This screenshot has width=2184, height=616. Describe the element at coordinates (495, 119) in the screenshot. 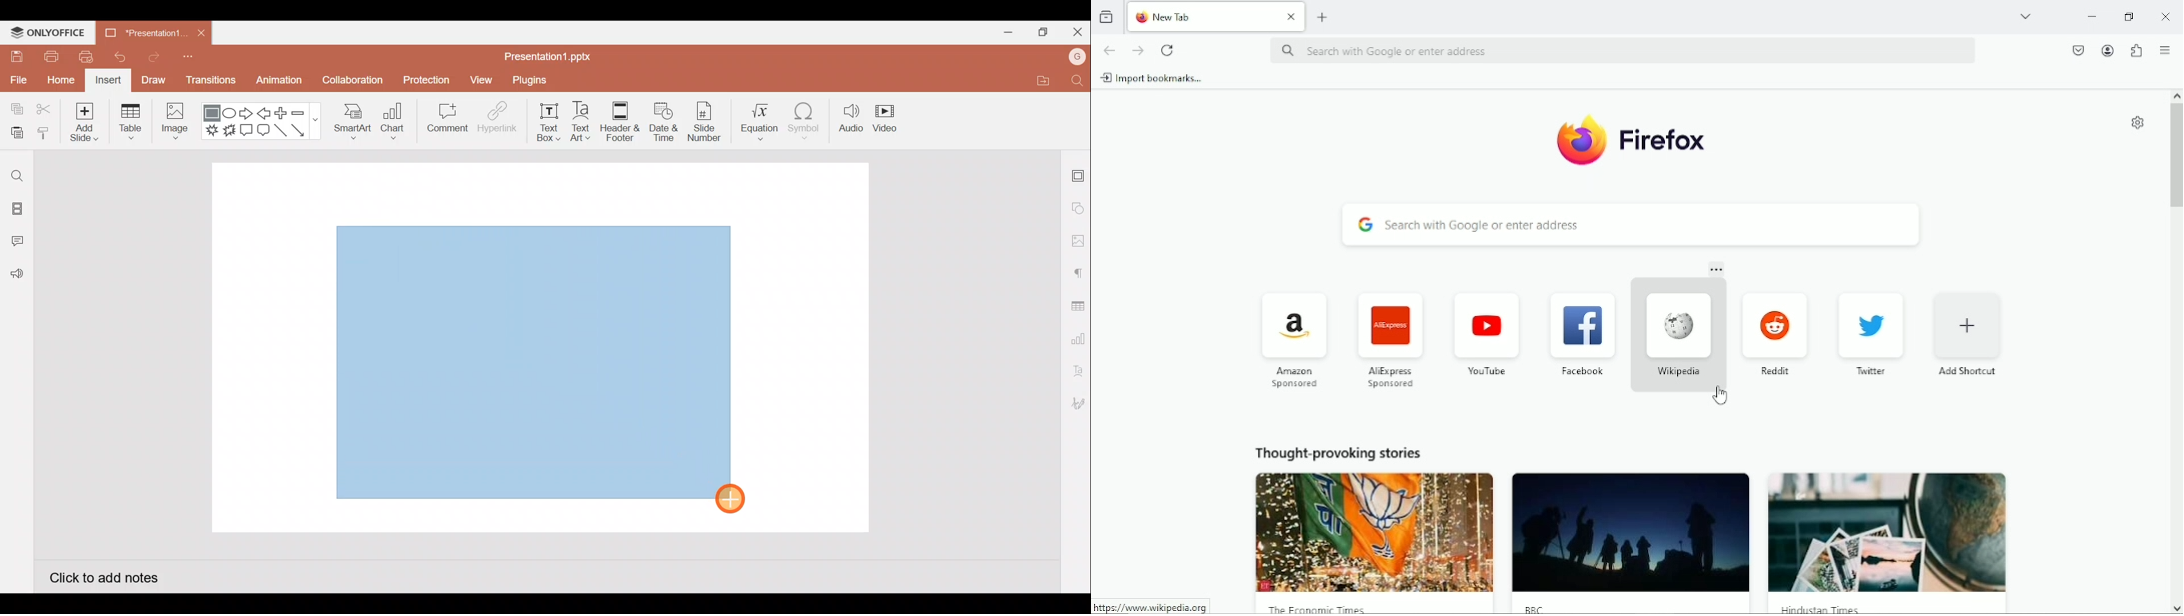

I see `Hyperlink` at that location.